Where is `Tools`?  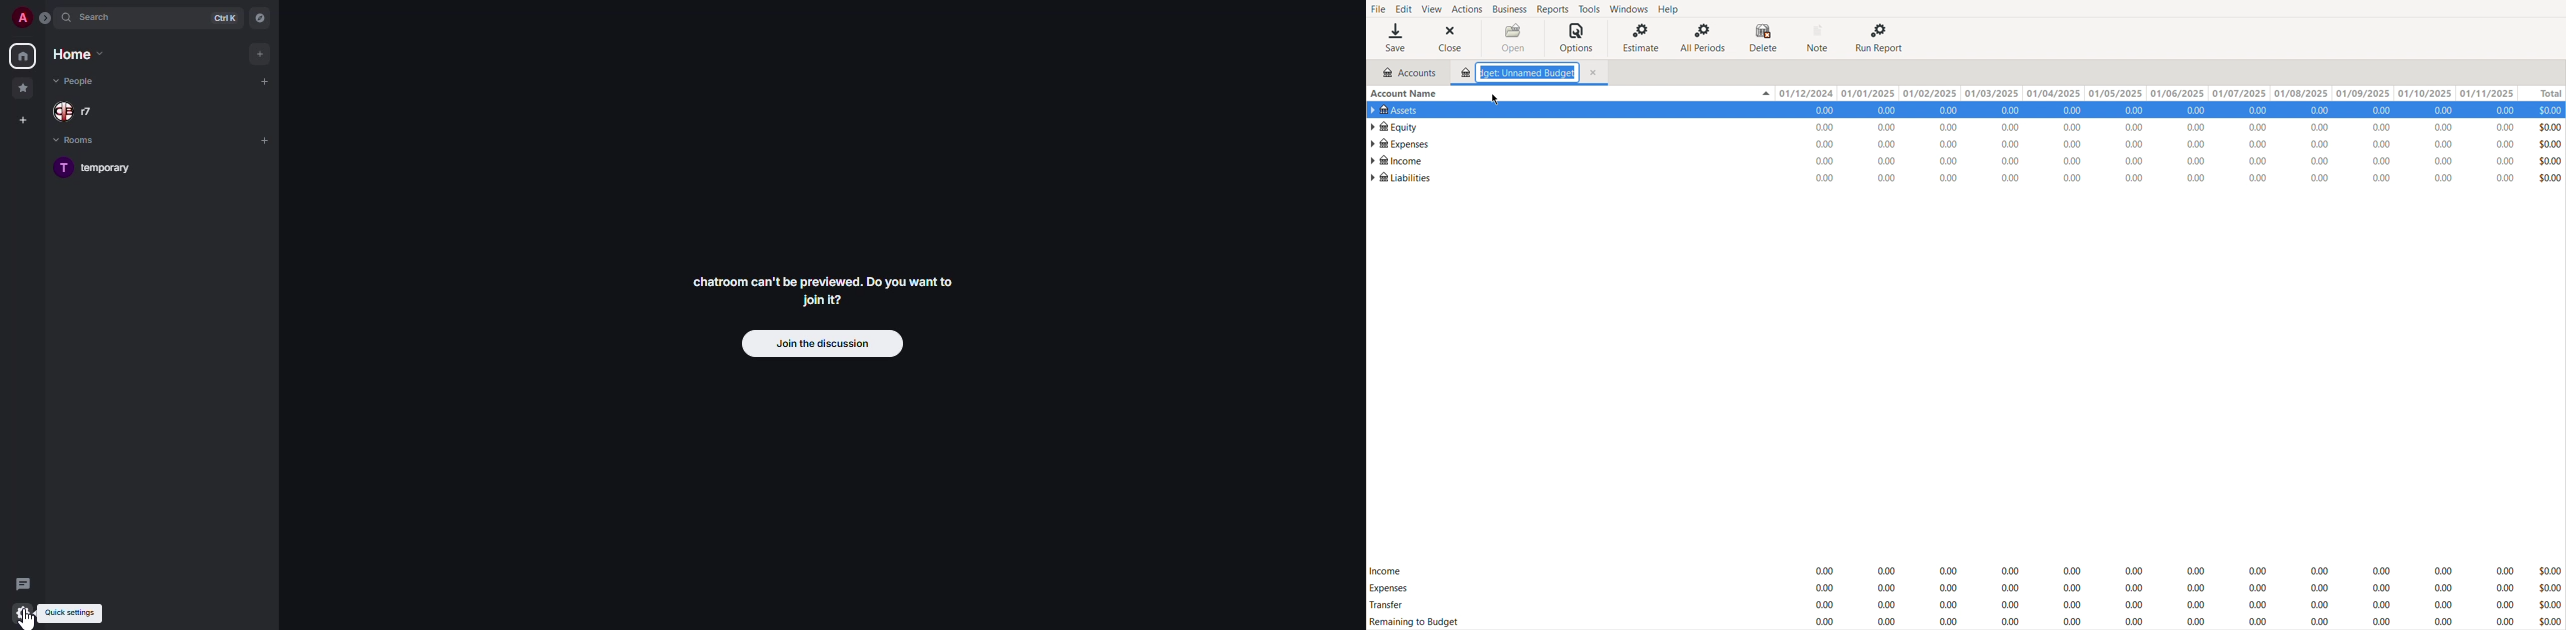
Tools is located at coordinates (1588, 9).